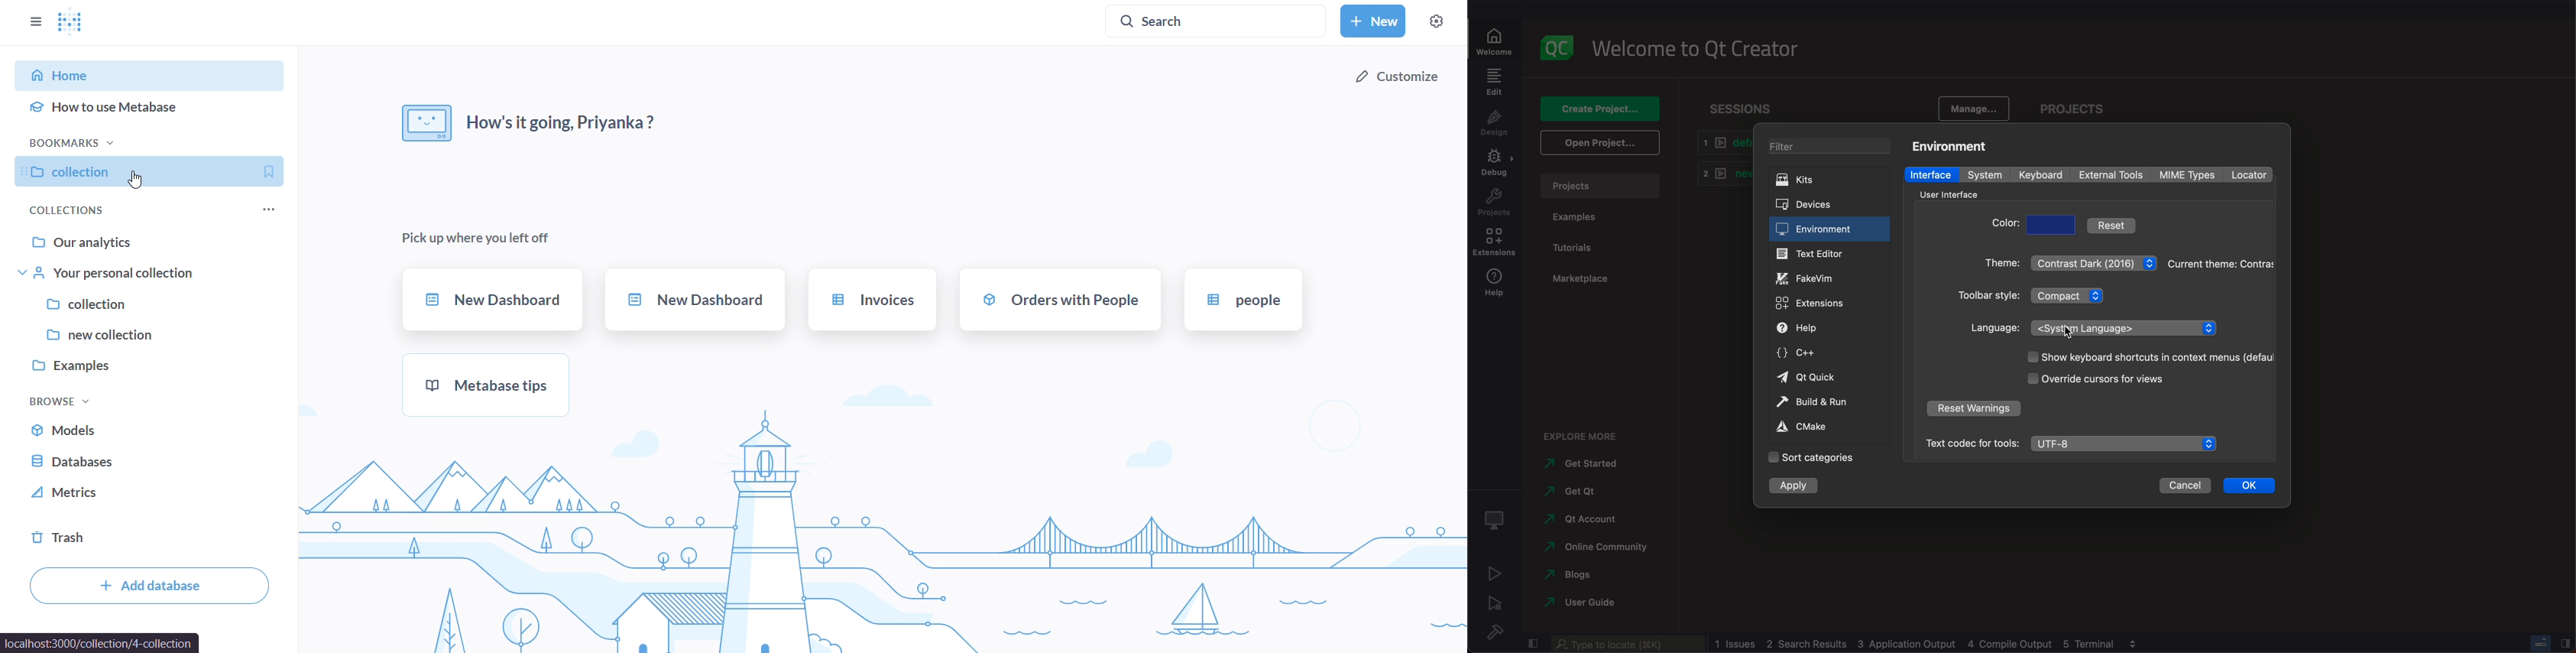 The width and height of the screenshot is (2576, 672). Describe the element at coordinates (1830, 229) in the screenshot. I see `environment` at that location.